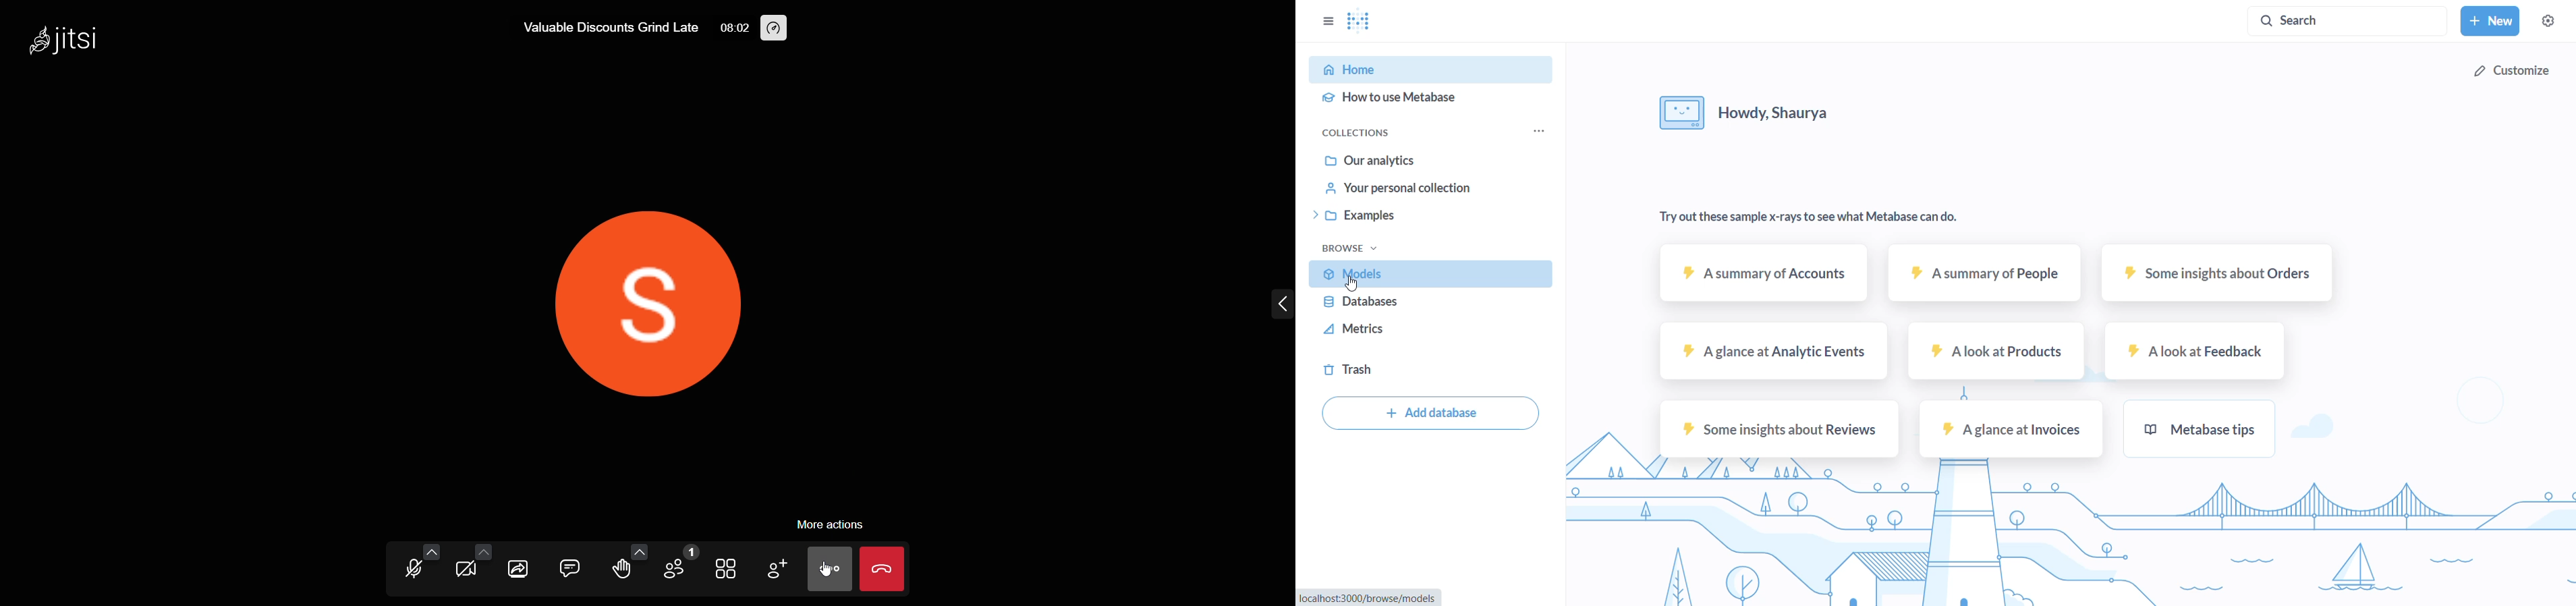  What do you see at coordinates (1775, 430) in the screenshot?
I see `some insights about reviews sample` at bounding box center [1775, 430].